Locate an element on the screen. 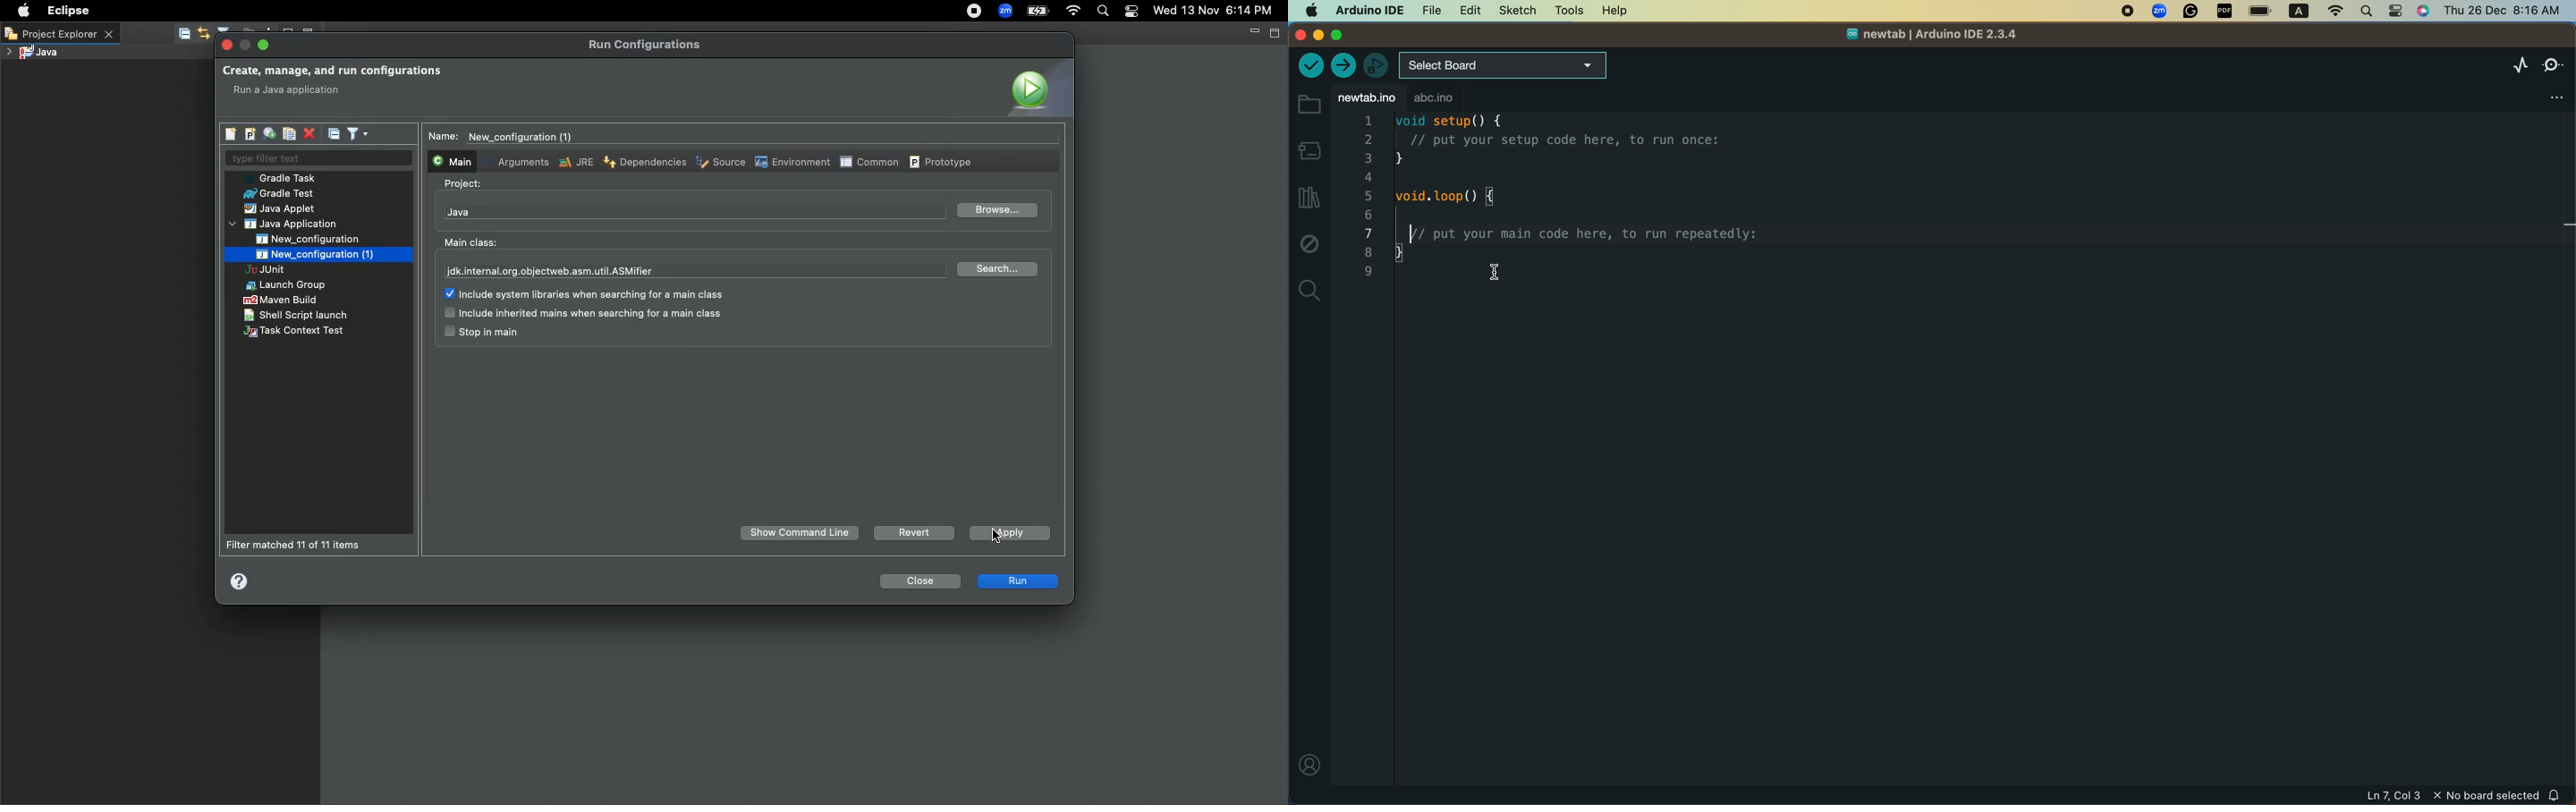  Icon is located at coordinates (1038, 88).